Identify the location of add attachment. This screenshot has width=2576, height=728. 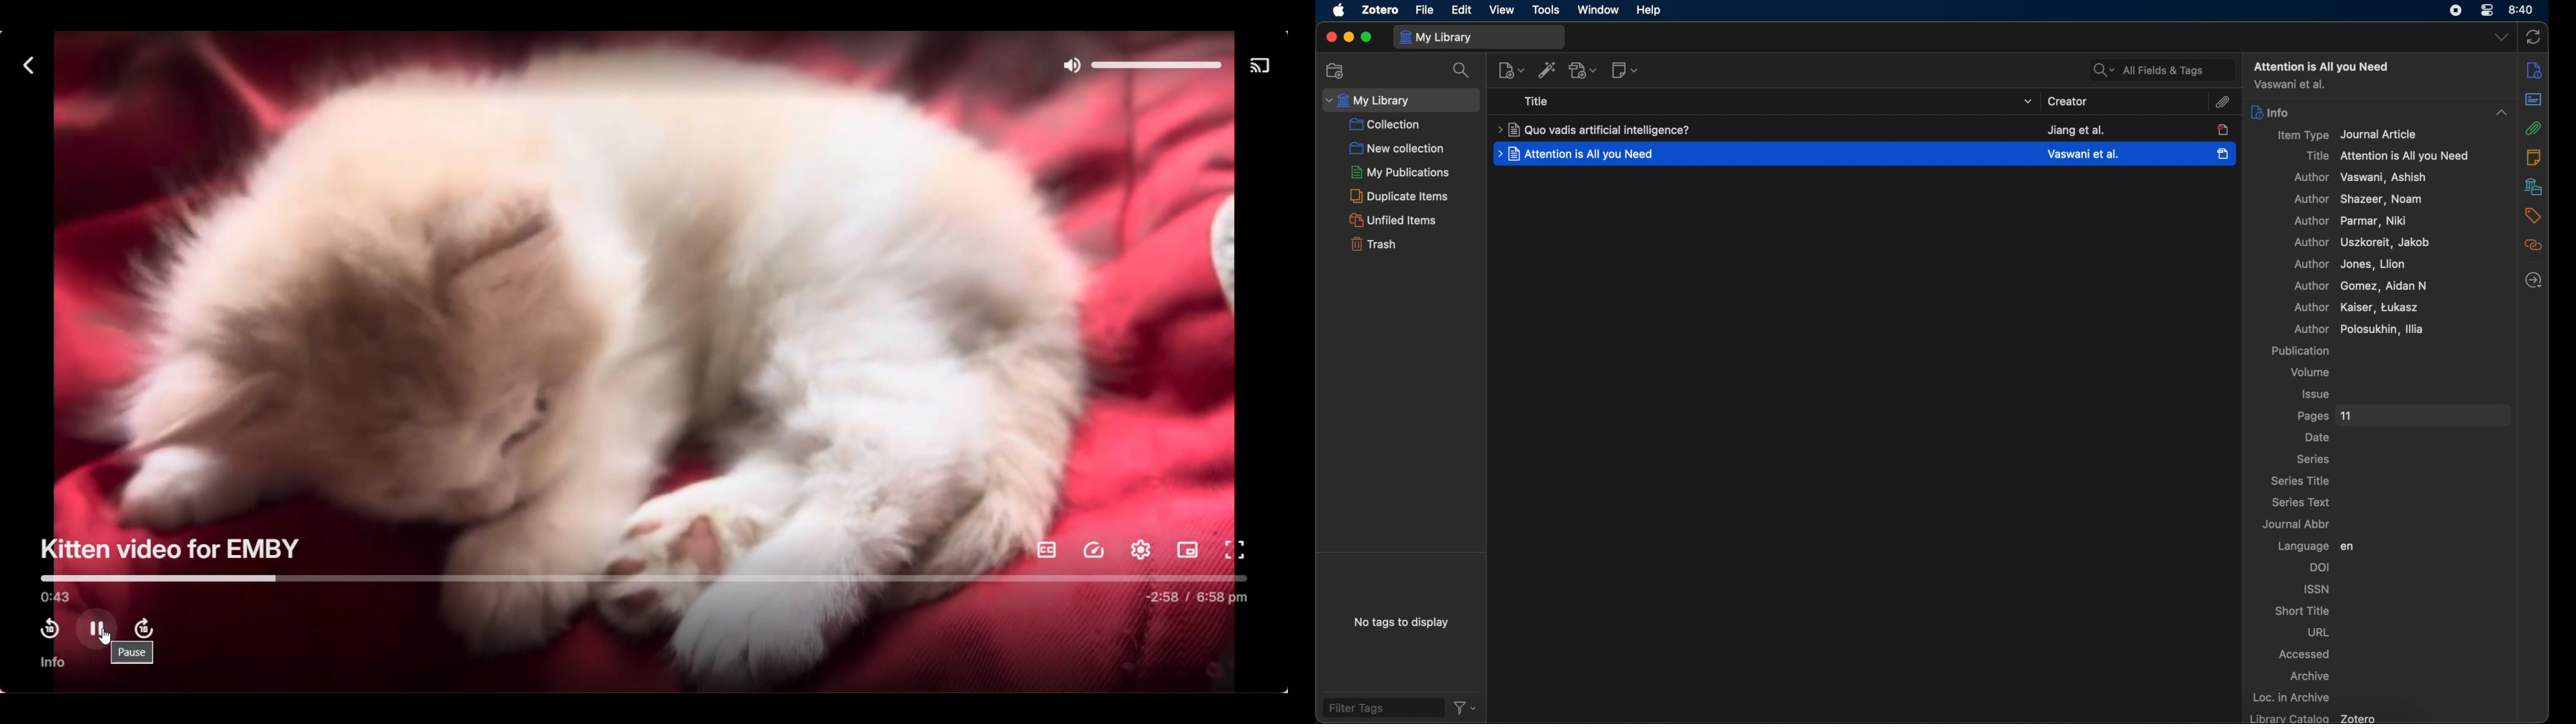
(1582, 70).